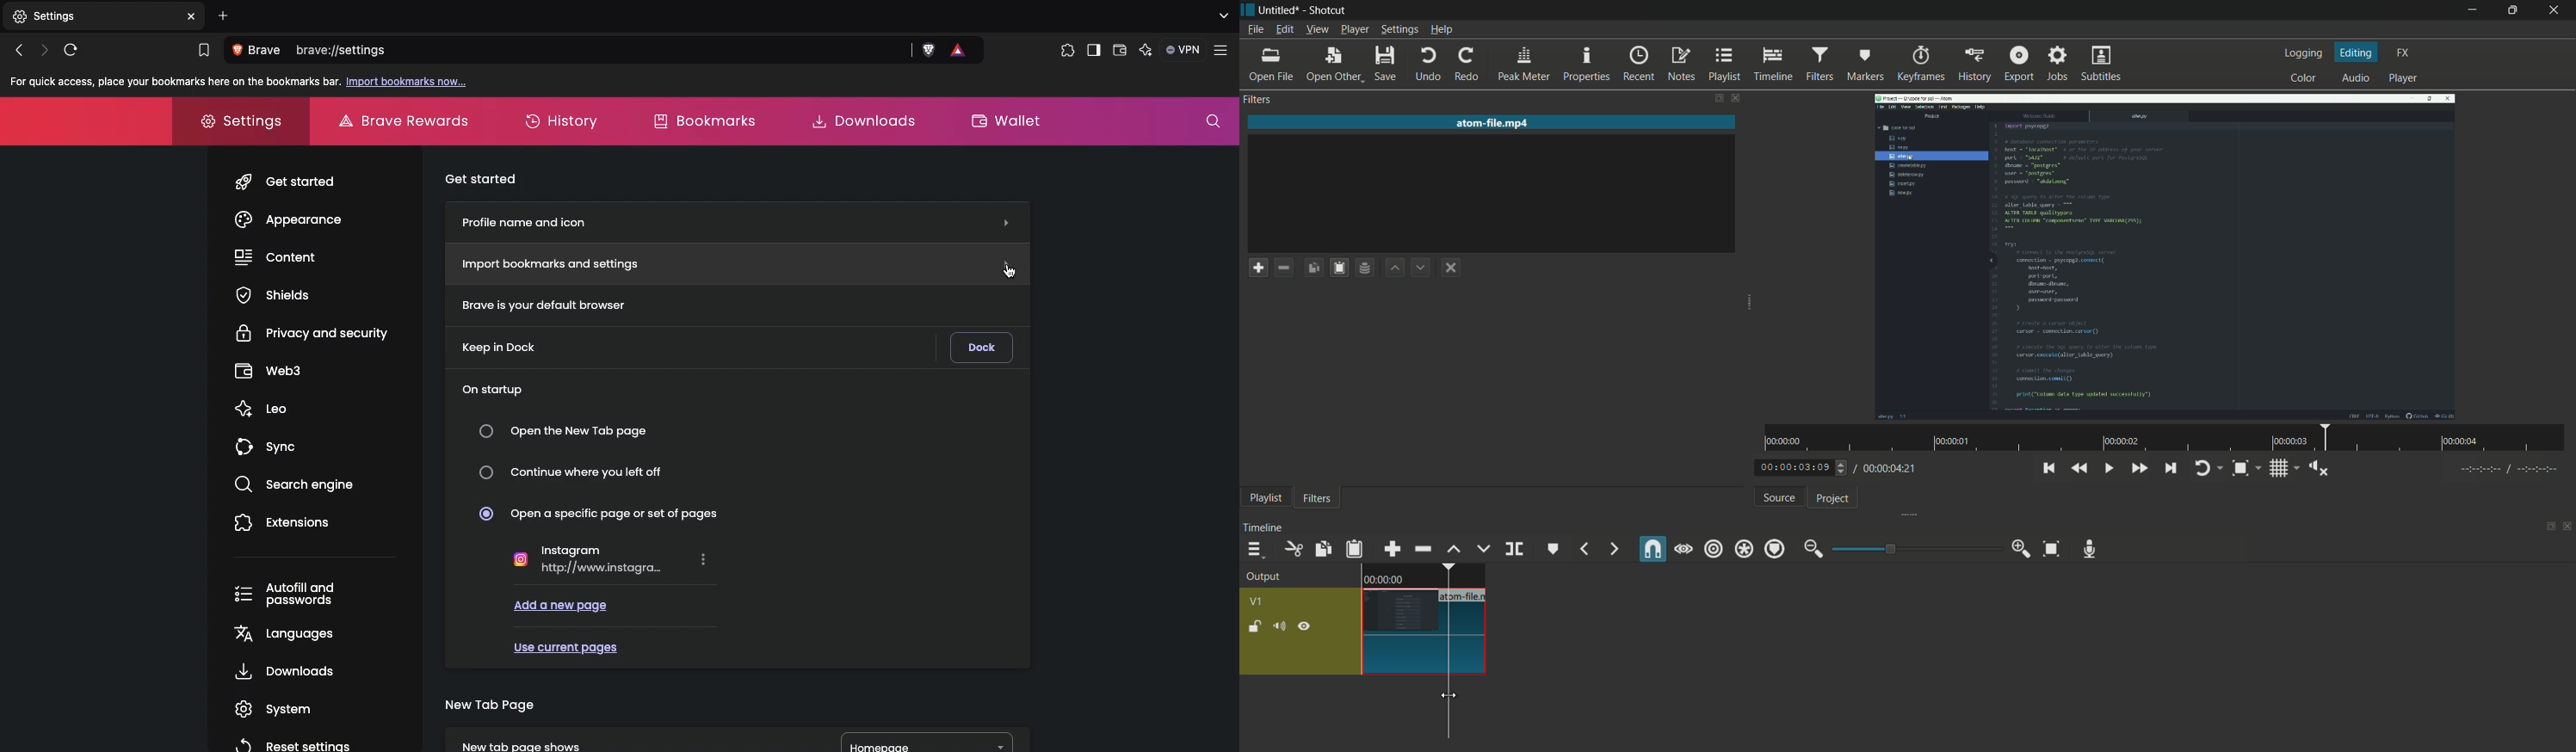 The width and height of the screenshot is (2576, 756). Describe the element at coordinates (1248, 13) in the screenshot. I see `app icon` at that location.